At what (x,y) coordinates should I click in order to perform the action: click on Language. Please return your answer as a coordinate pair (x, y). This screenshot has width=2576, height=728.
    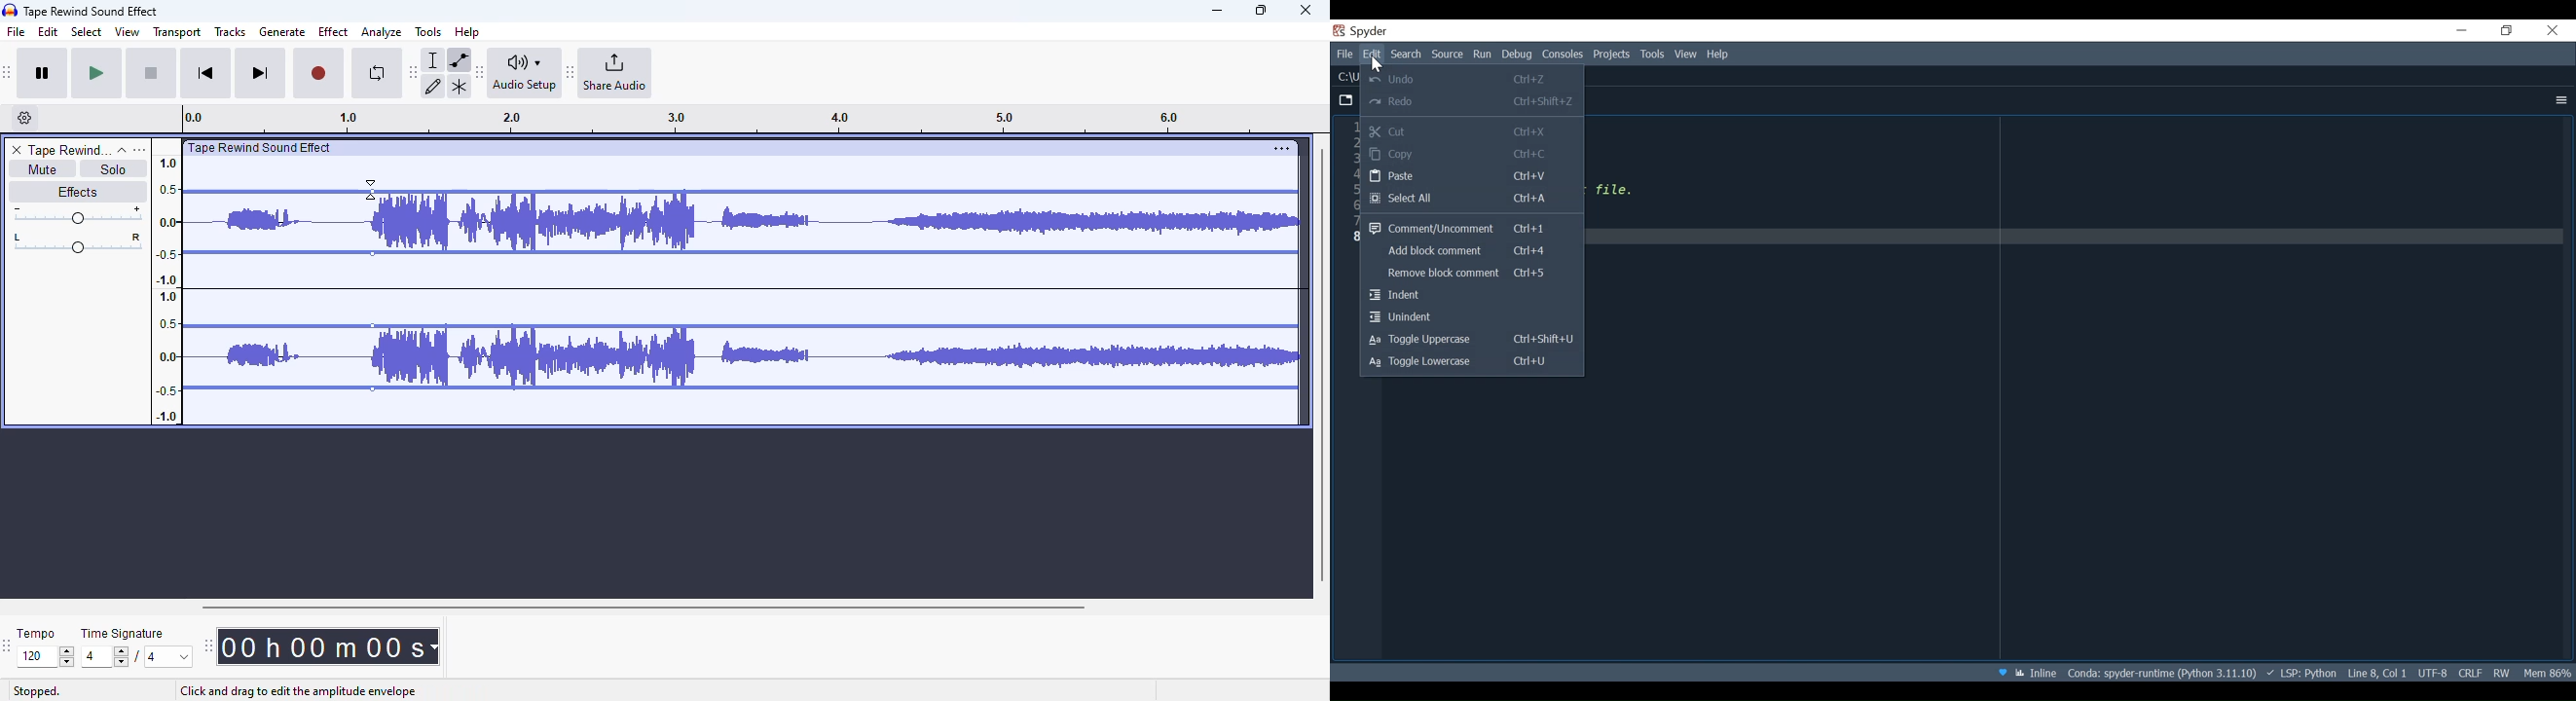
    Looking at the image, I should click on (2301, 672).